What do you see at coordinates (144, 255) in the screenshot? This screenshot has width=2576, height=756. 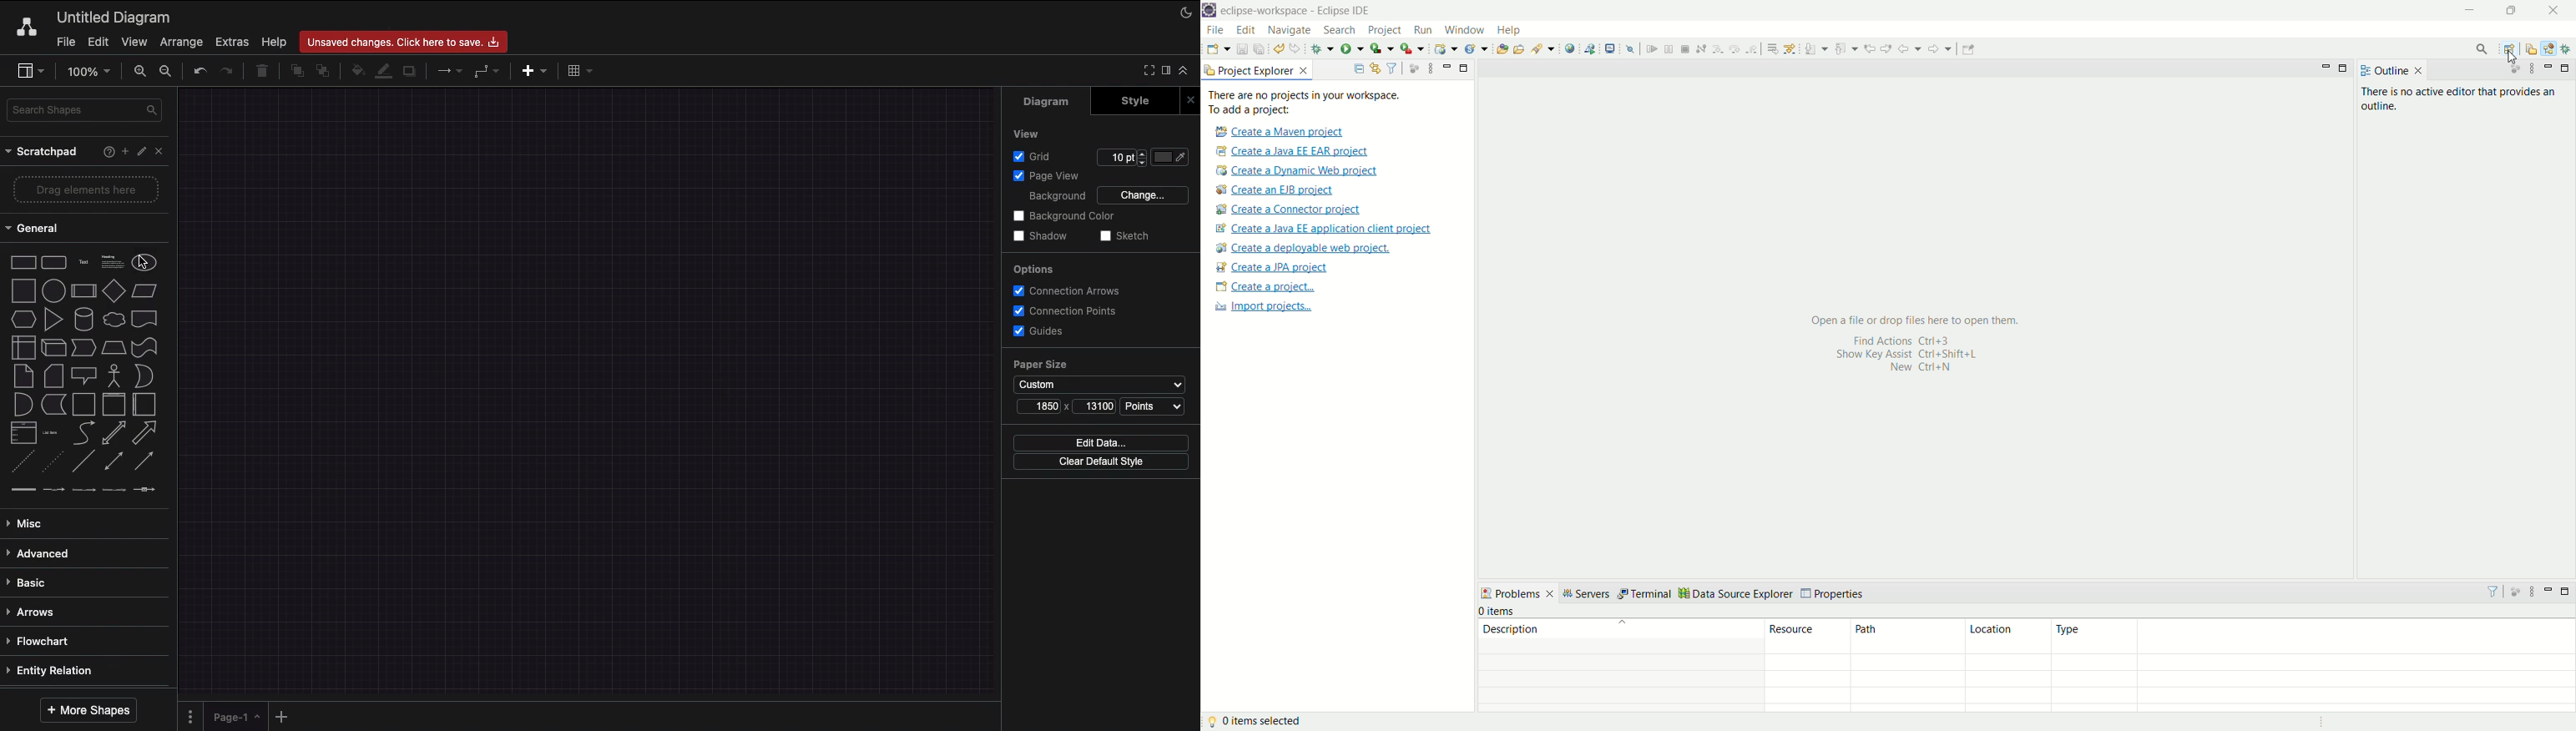 I see `cursor` at bounding box center [144, 255].